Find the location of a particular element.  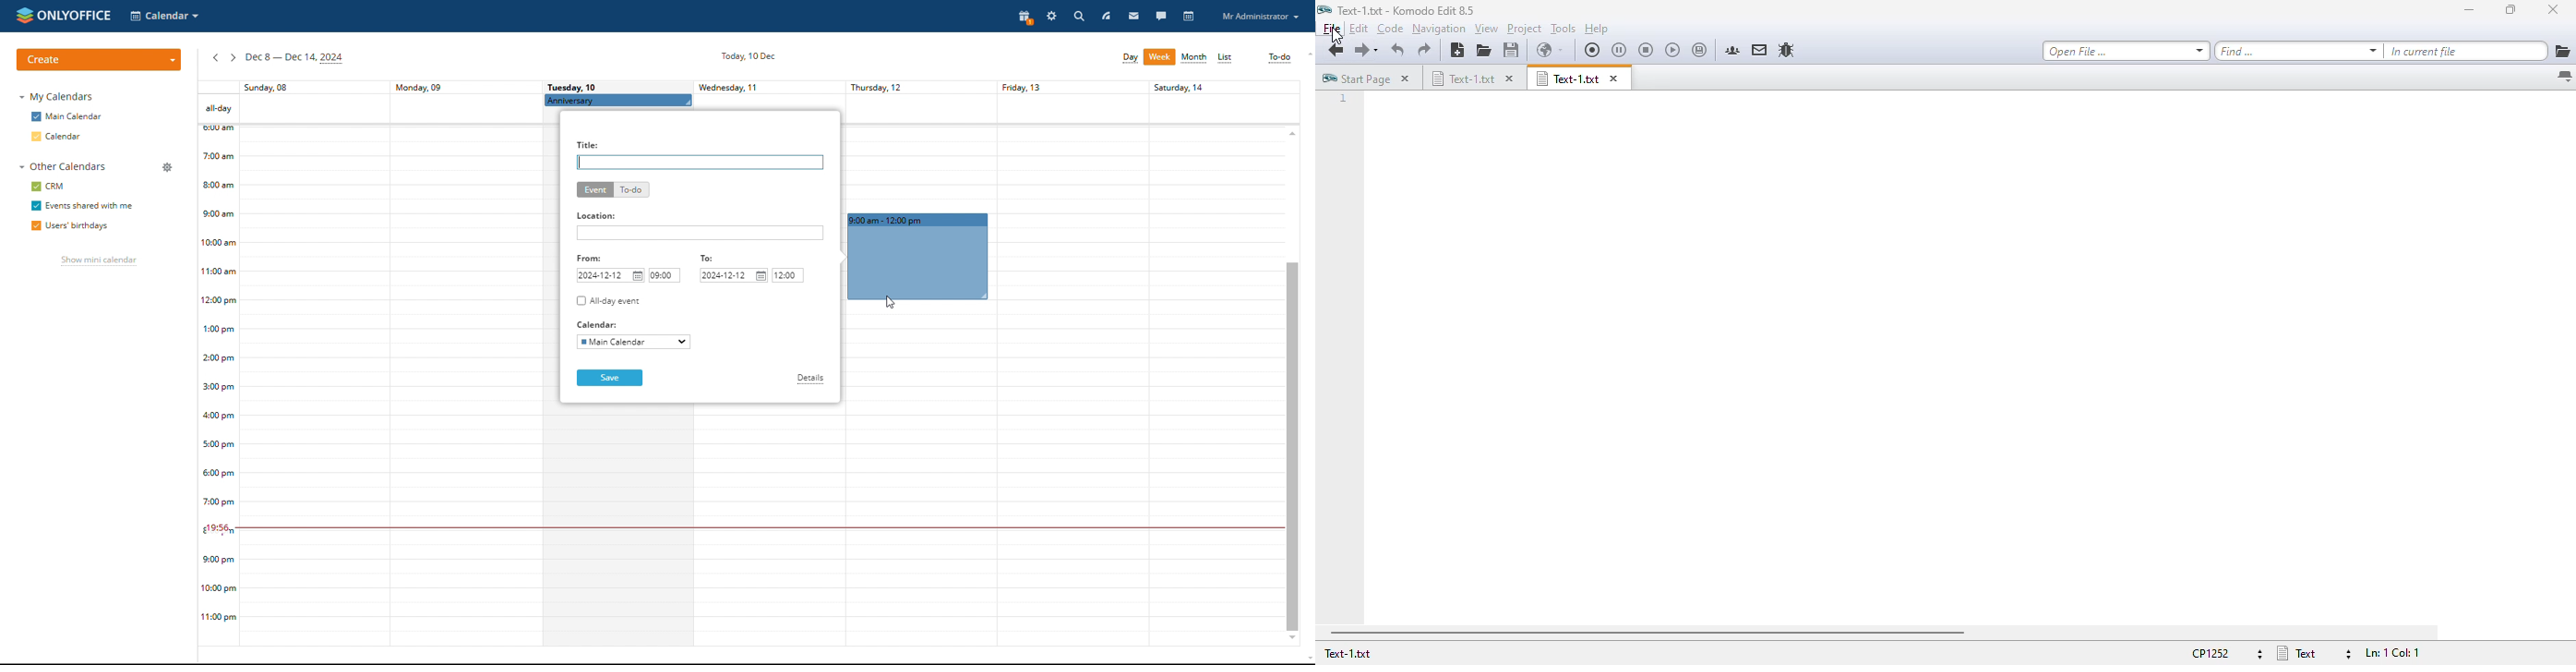

present is located at coordinates (1022, 17).